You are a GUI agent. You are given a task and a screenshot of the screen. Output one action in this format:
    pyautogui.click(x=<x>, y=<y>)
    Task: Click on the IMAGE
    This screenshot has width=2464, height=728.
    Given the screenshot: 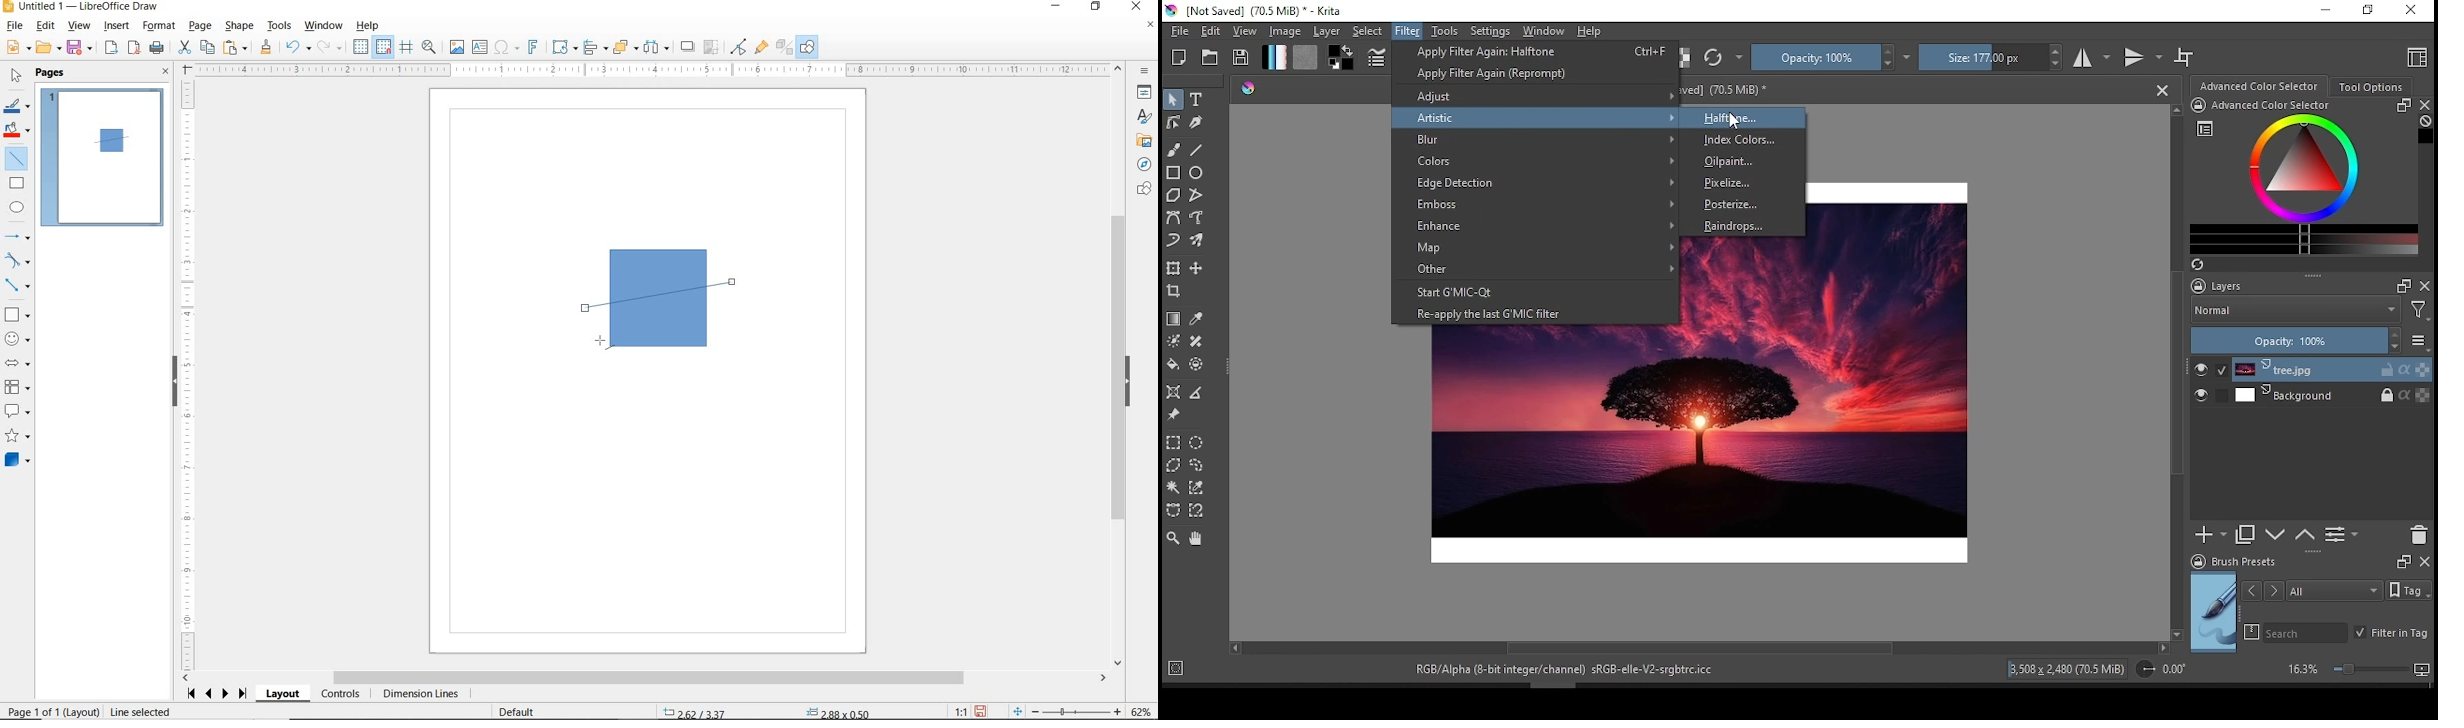 What is the action you would take?
    pyautogui.click(x=457, y=46)
    